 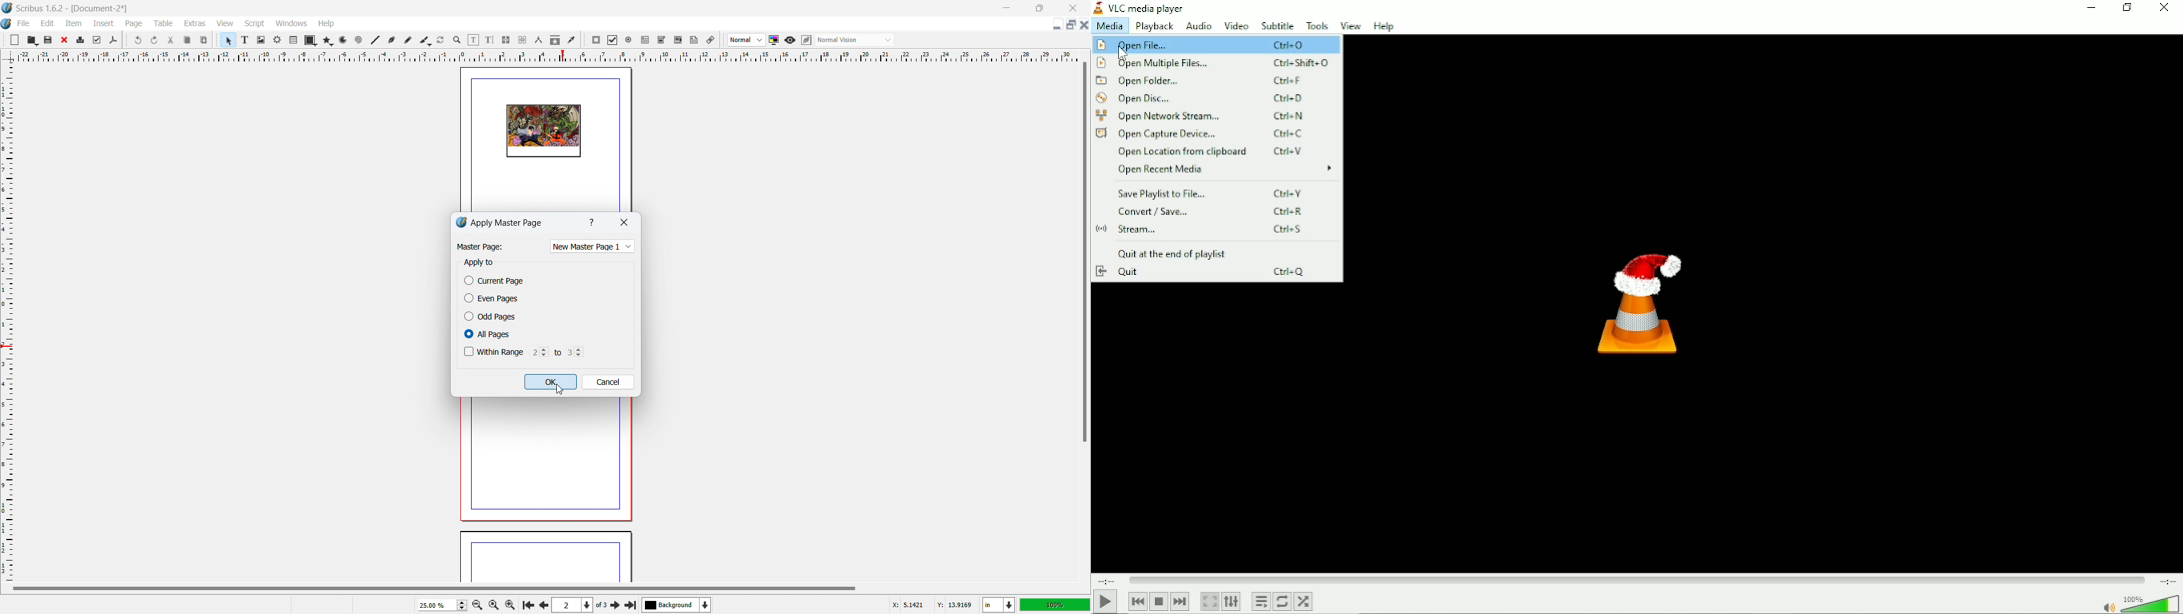 I want to click on page, so click(x=135, y=24).